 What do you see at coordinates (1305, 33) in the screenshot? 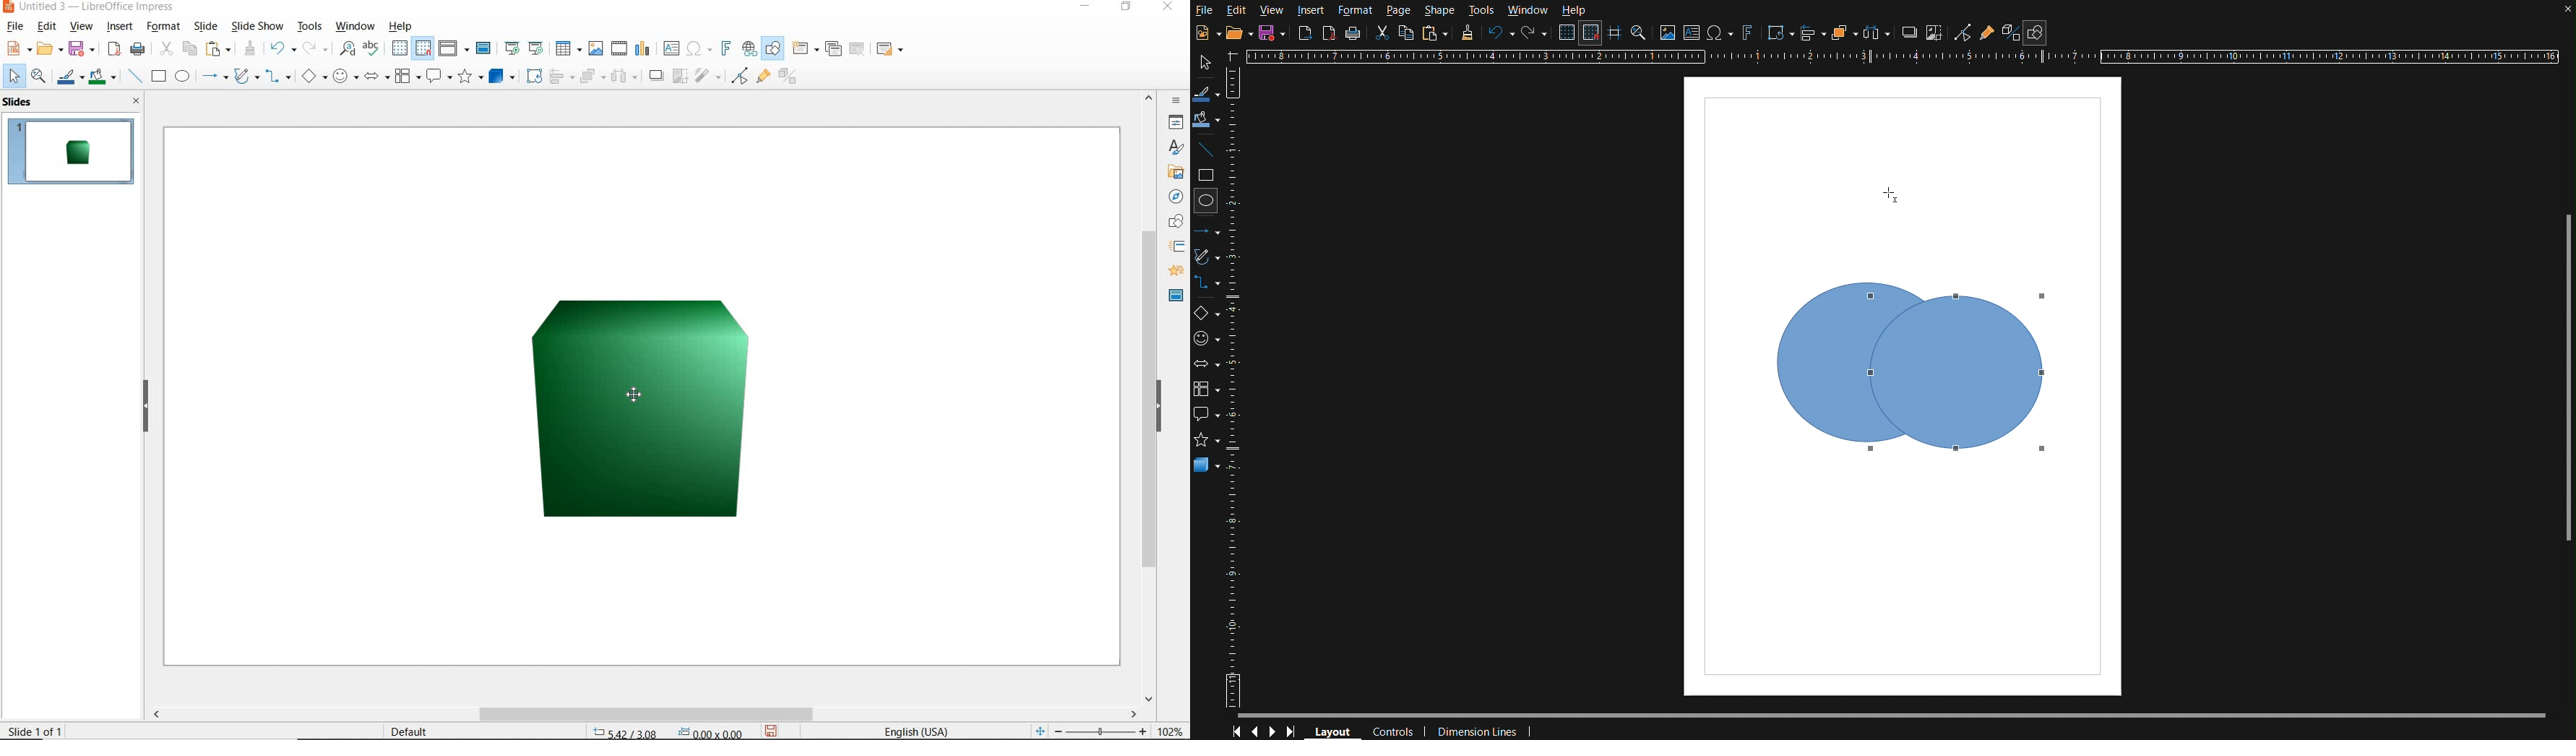
I see `Export` at bounding box center [1305, 33].